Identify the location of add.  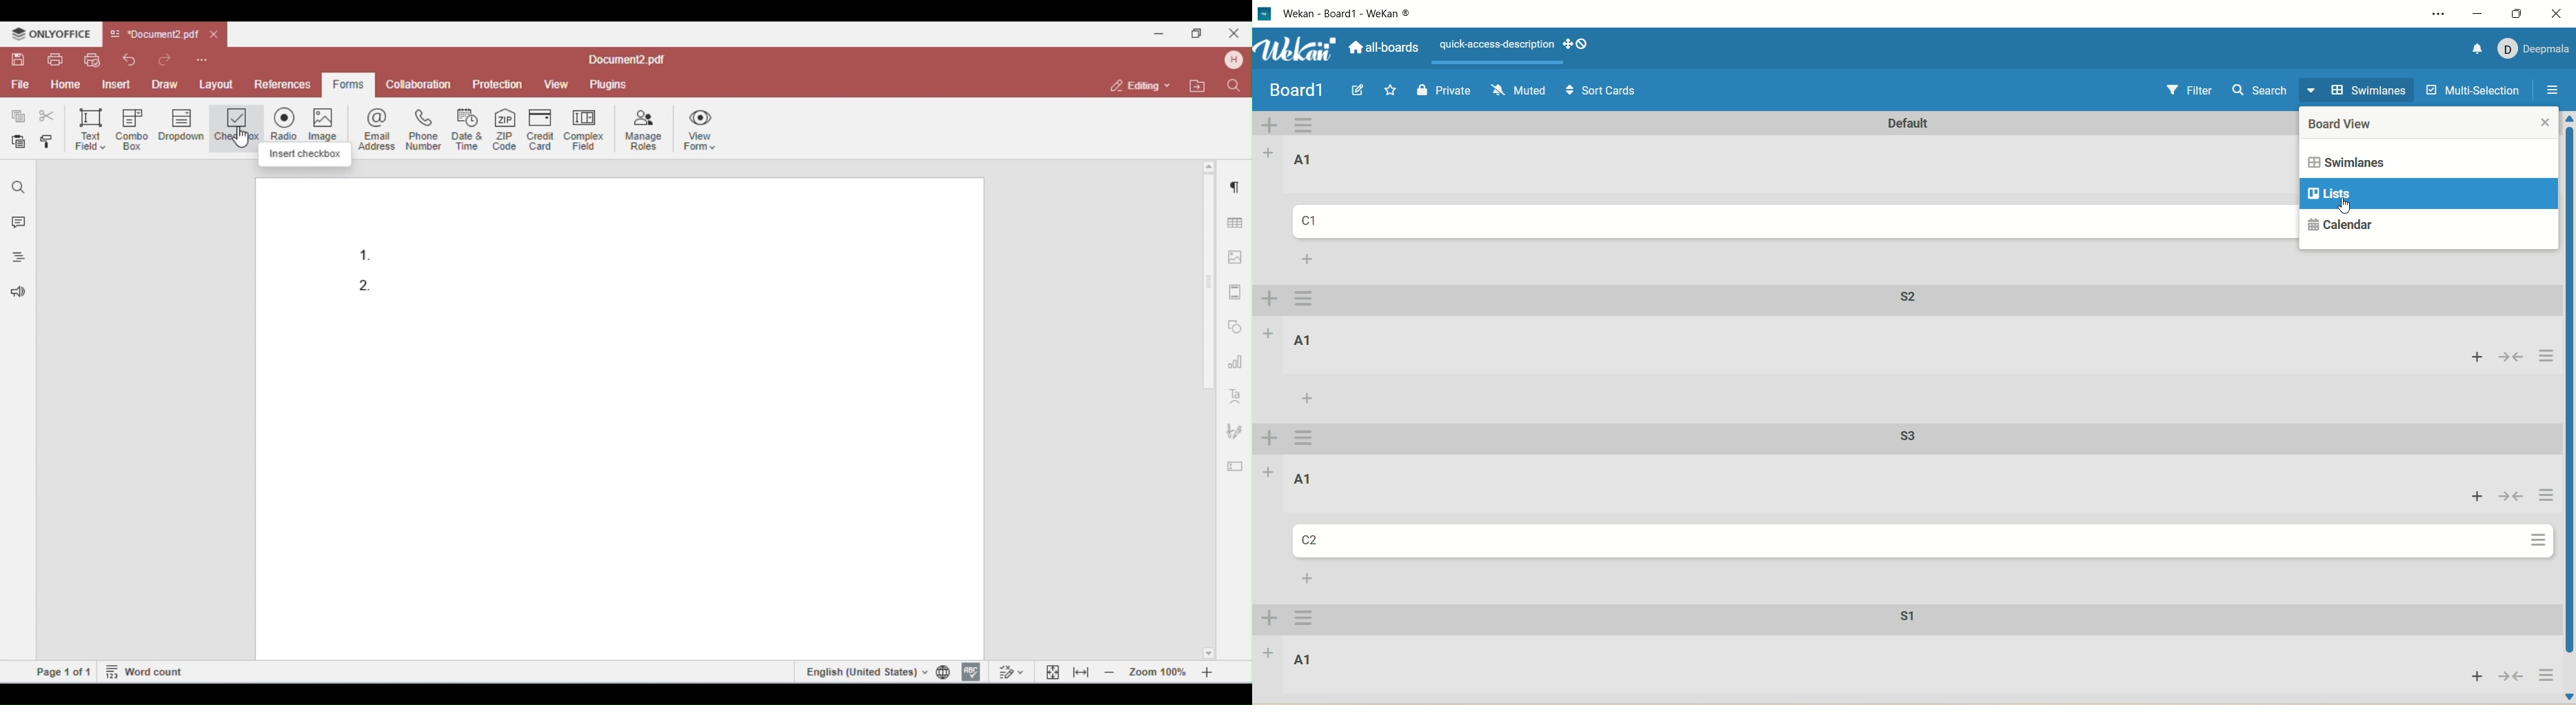
(2471, 676).